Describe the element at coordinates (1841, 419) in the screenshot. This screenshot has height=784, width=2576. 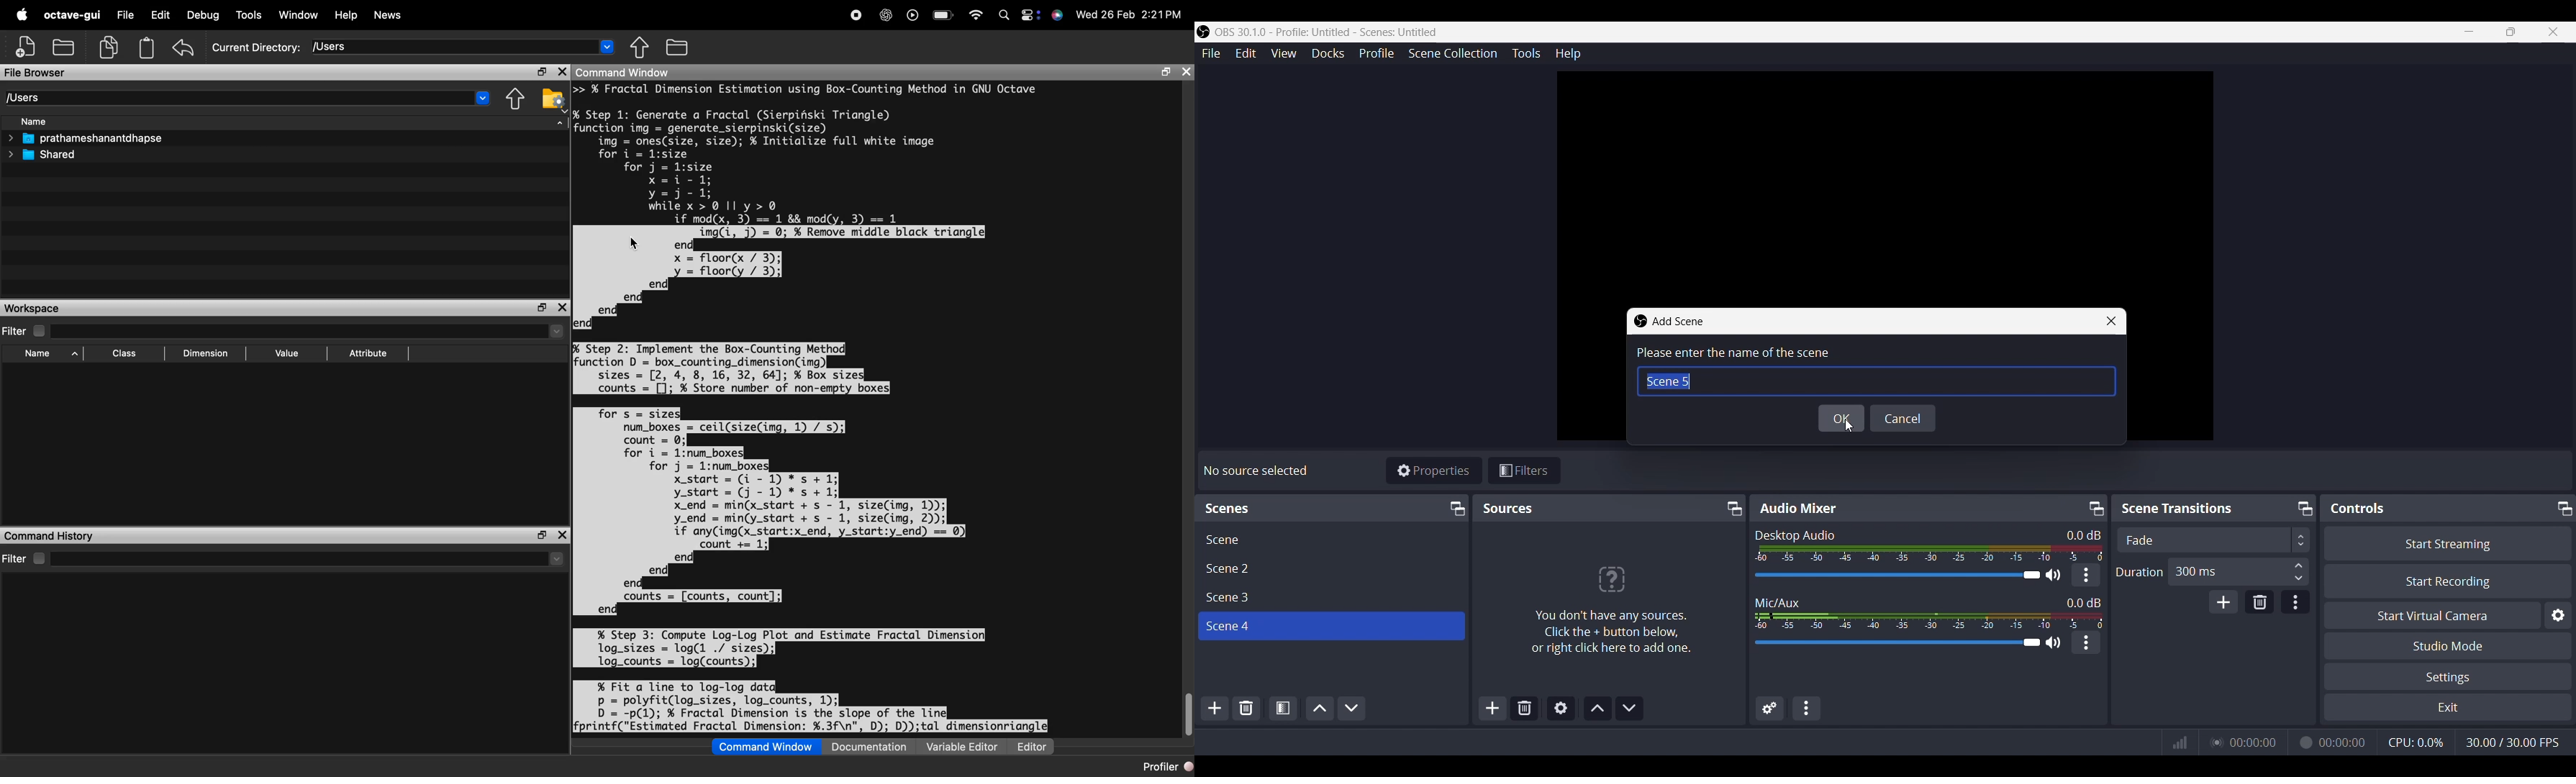
I see `OK` at that location.